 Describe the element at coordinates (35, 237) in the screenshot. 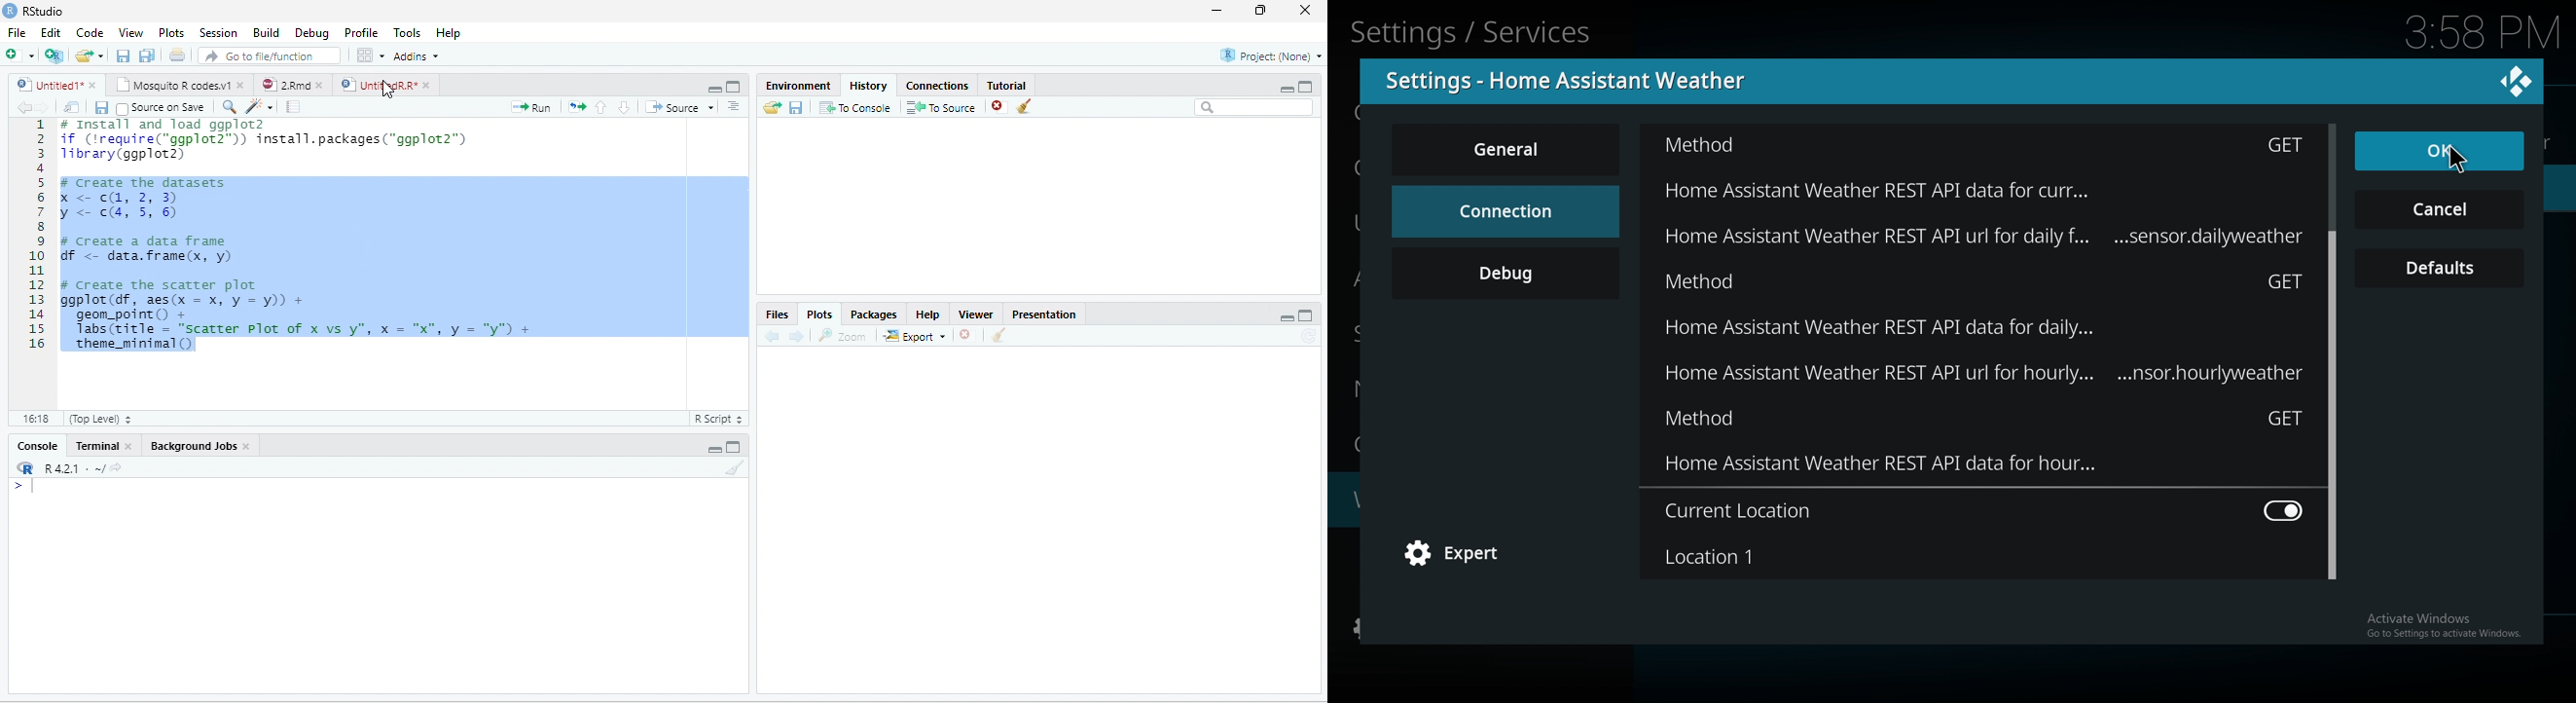

I see `Line numbers` at that location.